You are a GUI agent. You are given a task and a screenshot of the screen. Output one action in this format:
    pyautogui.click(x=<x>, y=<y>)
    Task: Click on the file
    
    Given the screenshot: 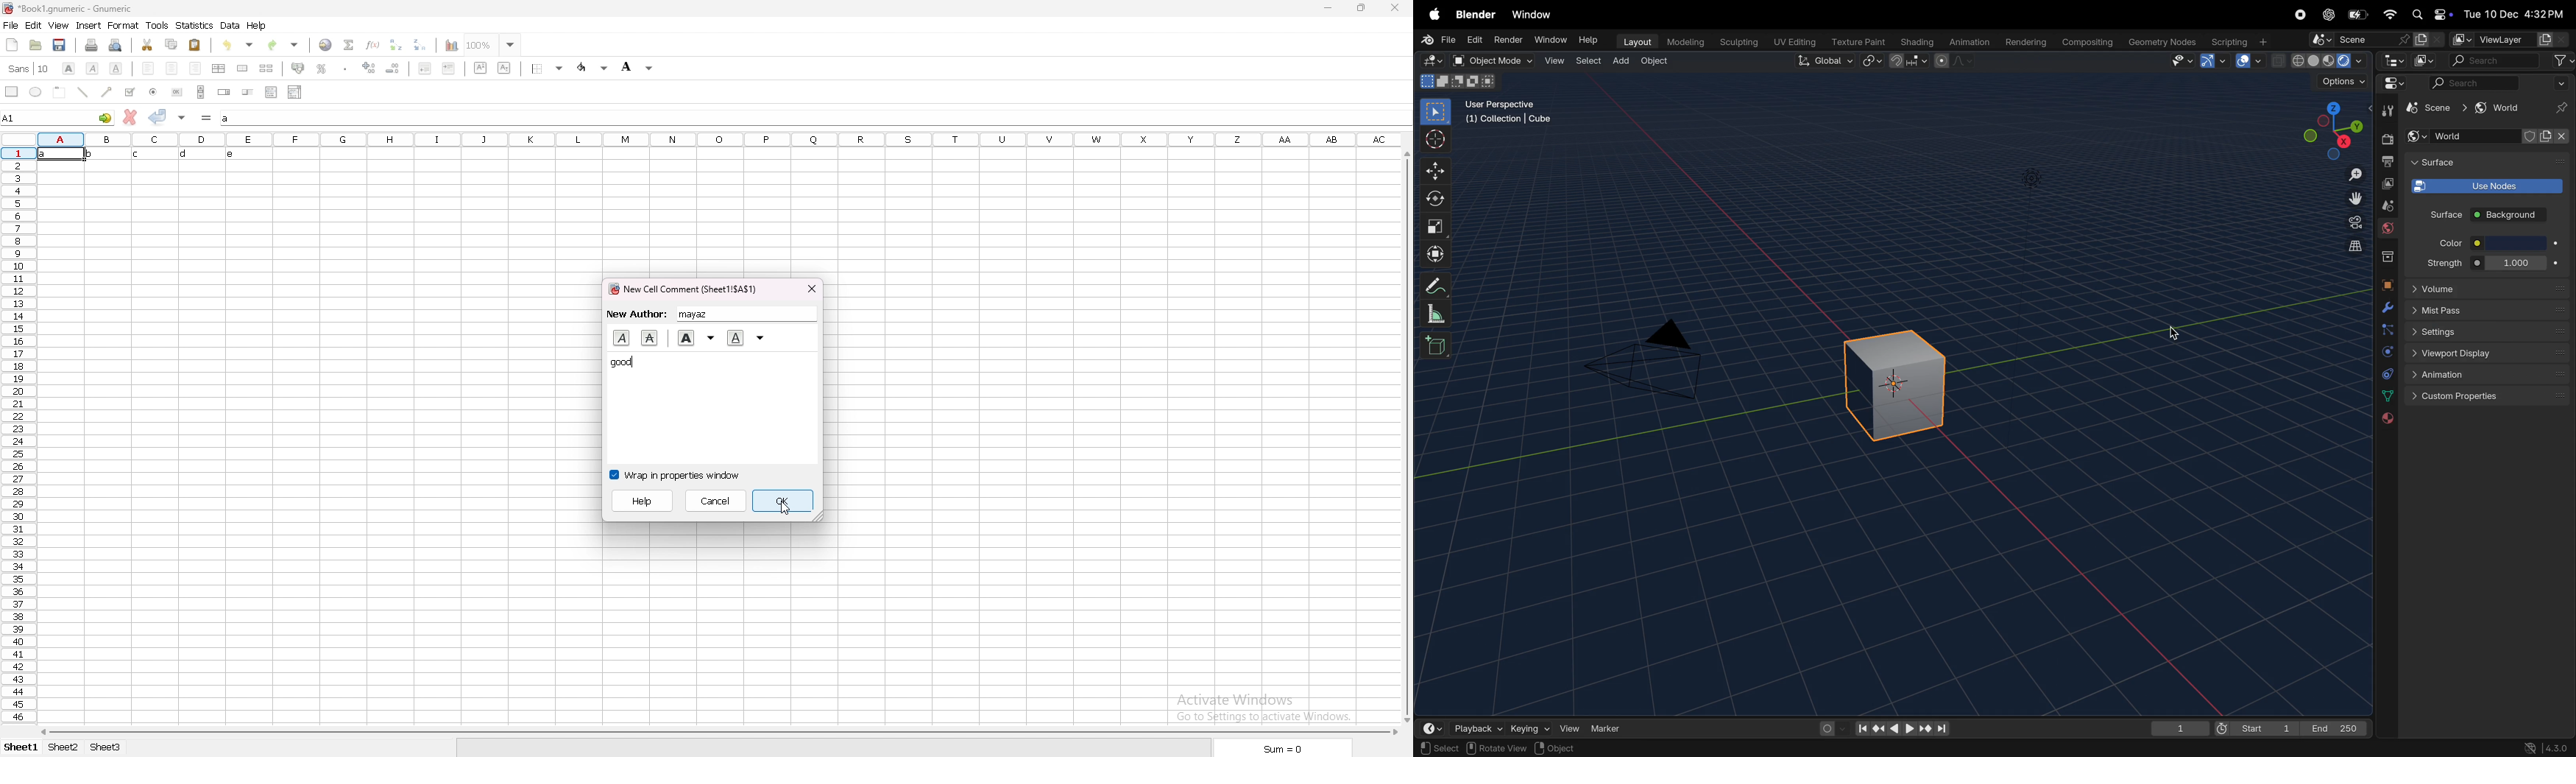 What is the action you would take?
    pyautogui.click(x=11, y=25)
    